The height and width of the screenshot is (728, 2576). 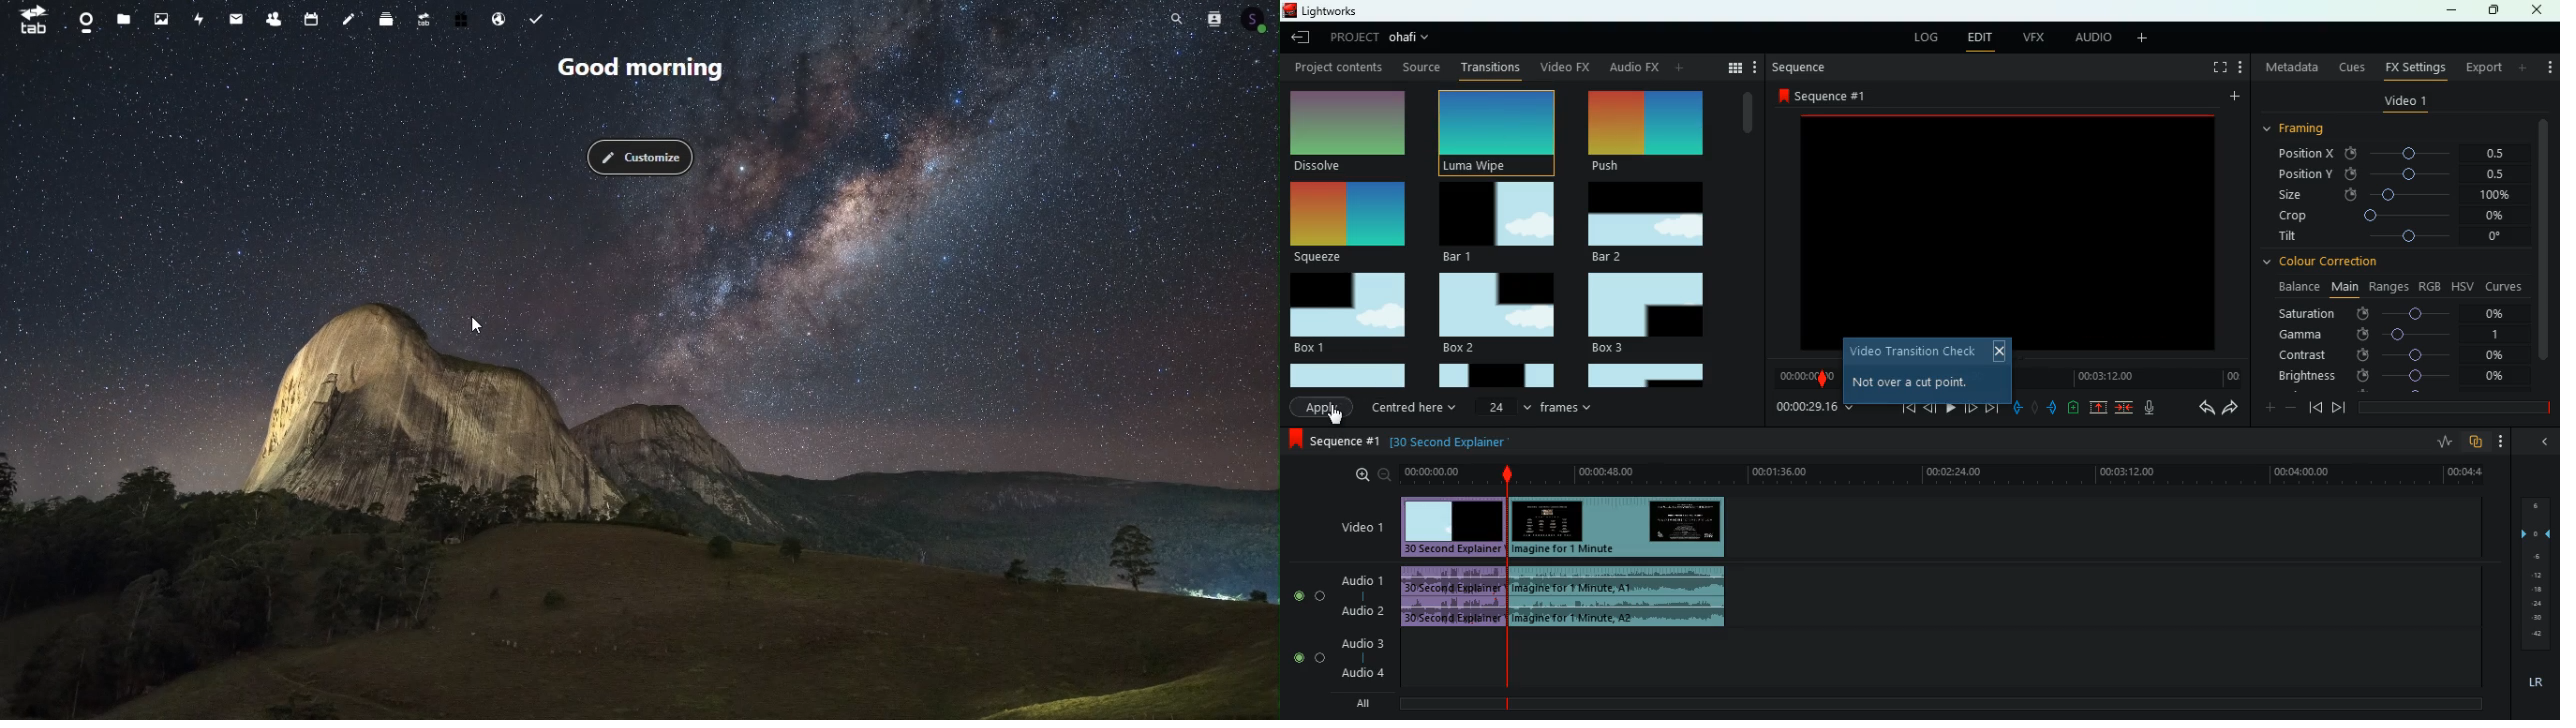 What do you see at coordinates (78, 17) in the screenshot?
I see `Dashboard` at bounding box center [78, 17].